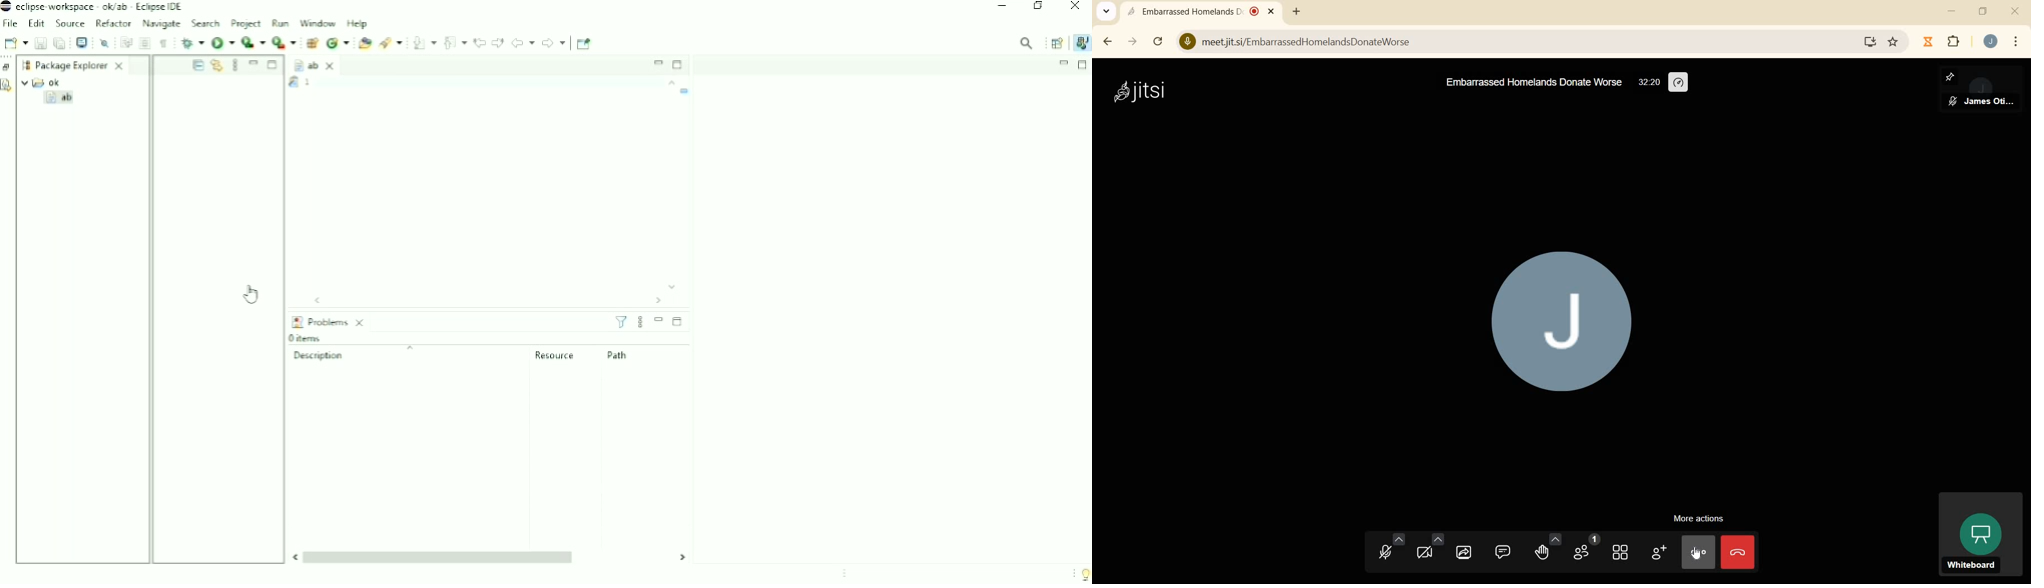 The image size is (2044, 588). Describe the element at coordinates (1107, 41) in the screenshot. I see `back` at that location.